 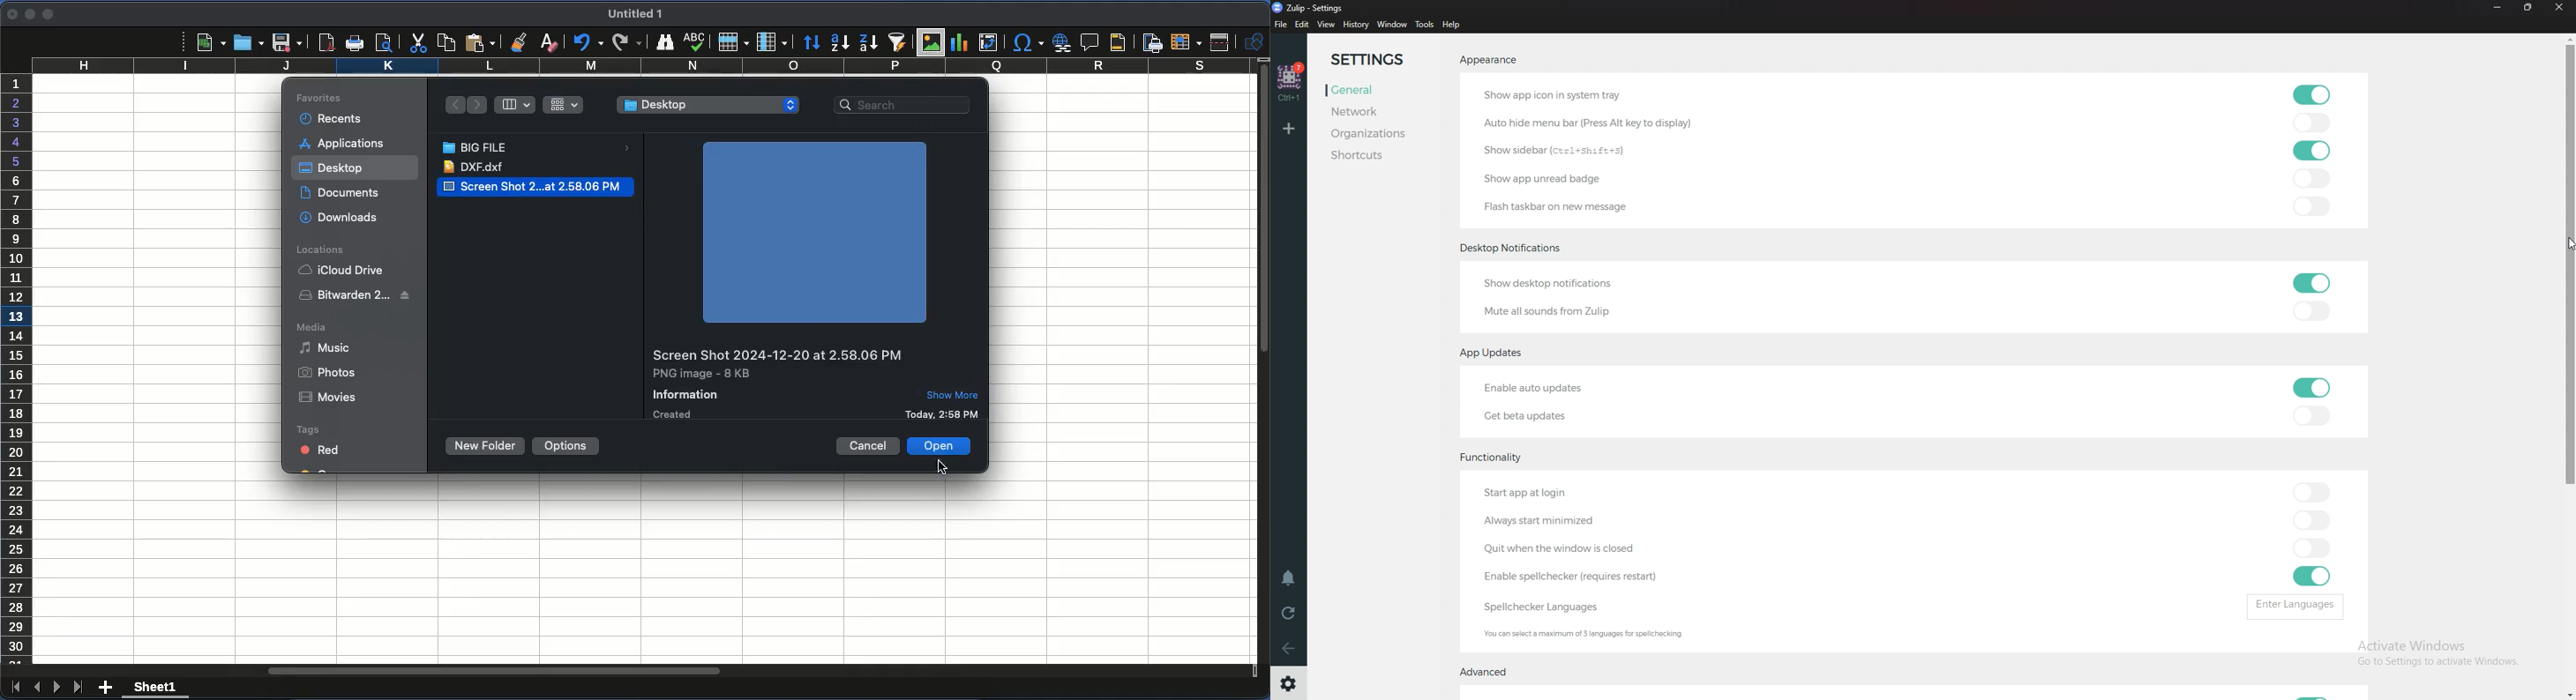 I want to click on enter languages, so click(x=2295, y=608).